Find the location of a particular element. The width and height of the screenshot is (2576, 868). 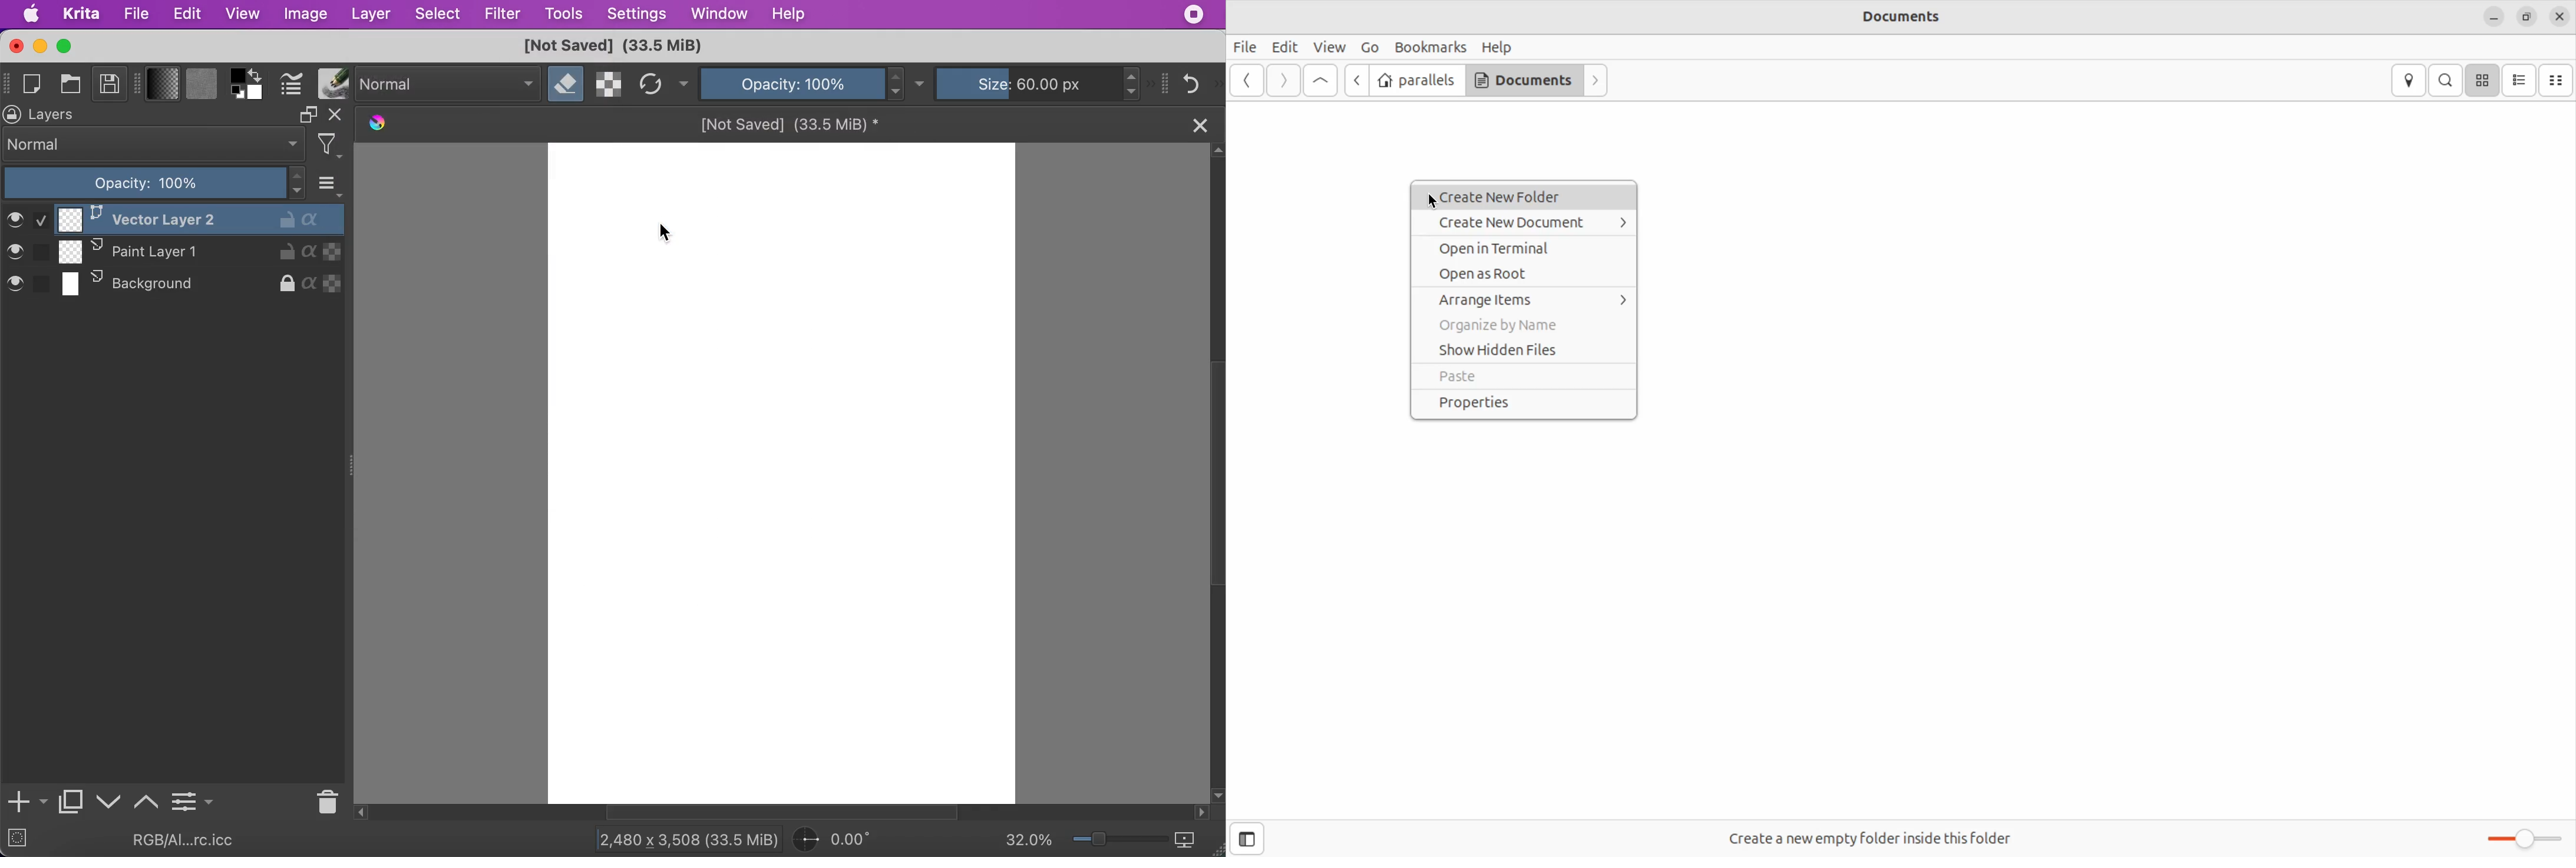

cursor is located at coordinates (662, 235).